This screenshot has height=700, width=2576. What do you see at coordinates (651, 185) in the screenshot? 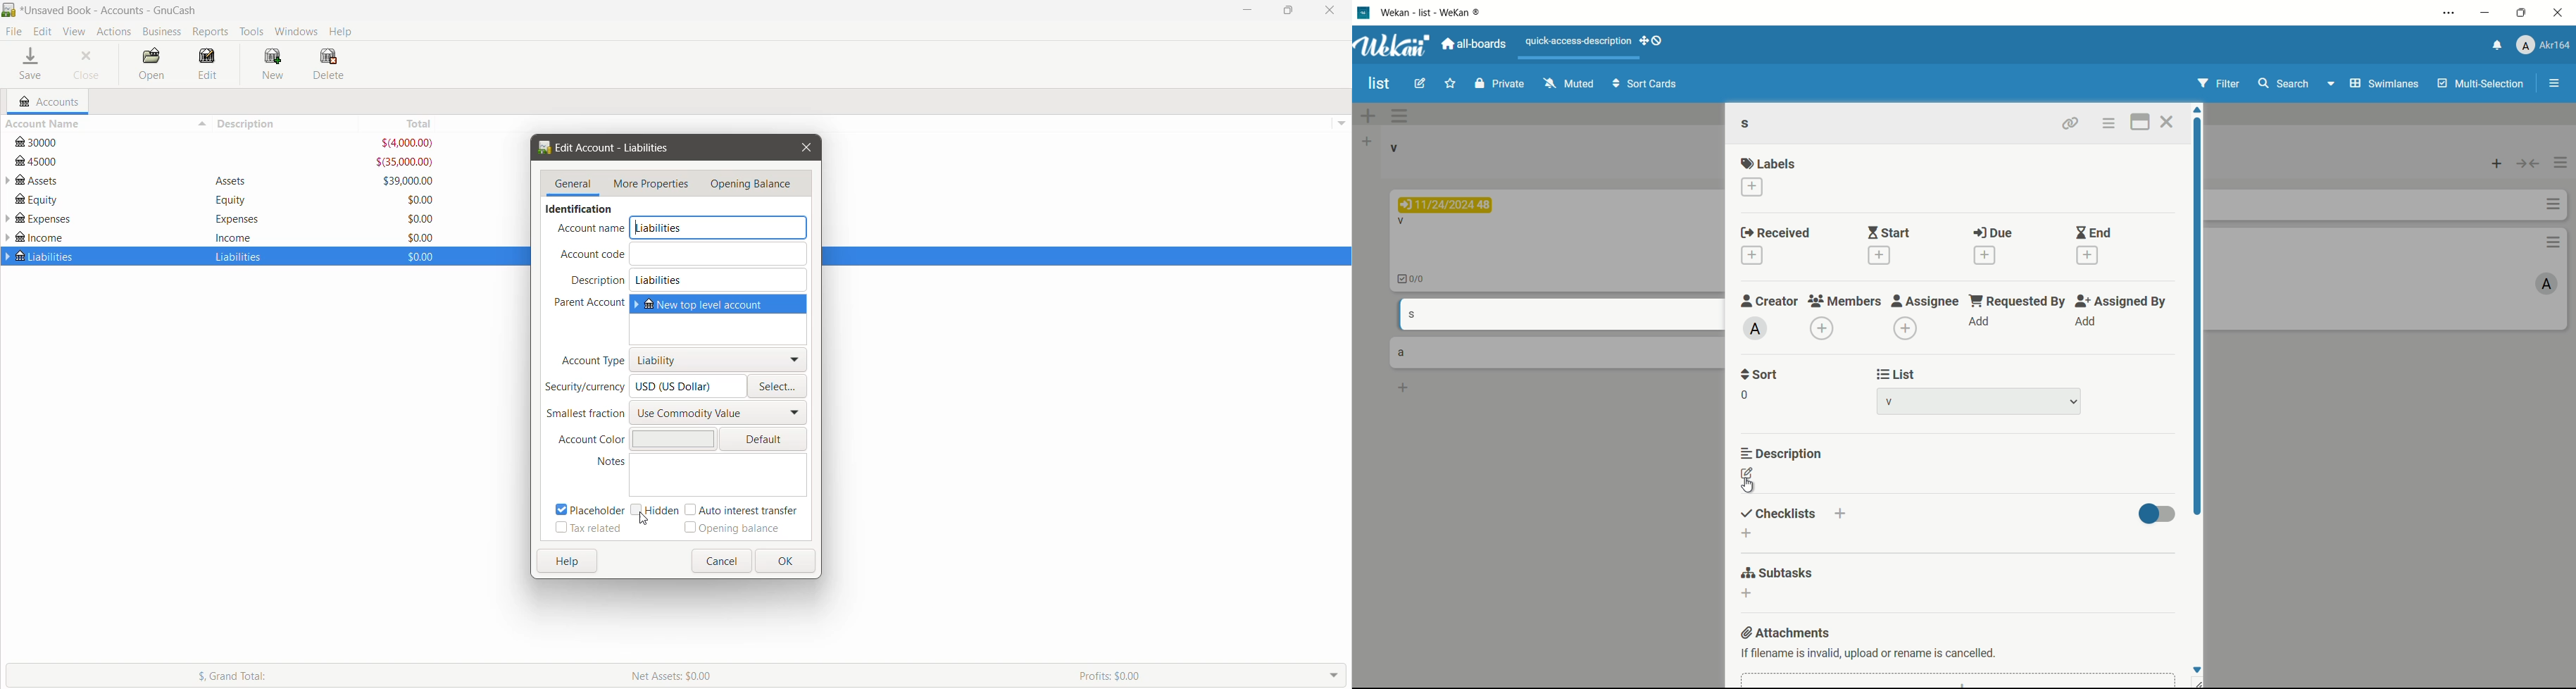
I see `More Properties` at bounding box center [651, 185].